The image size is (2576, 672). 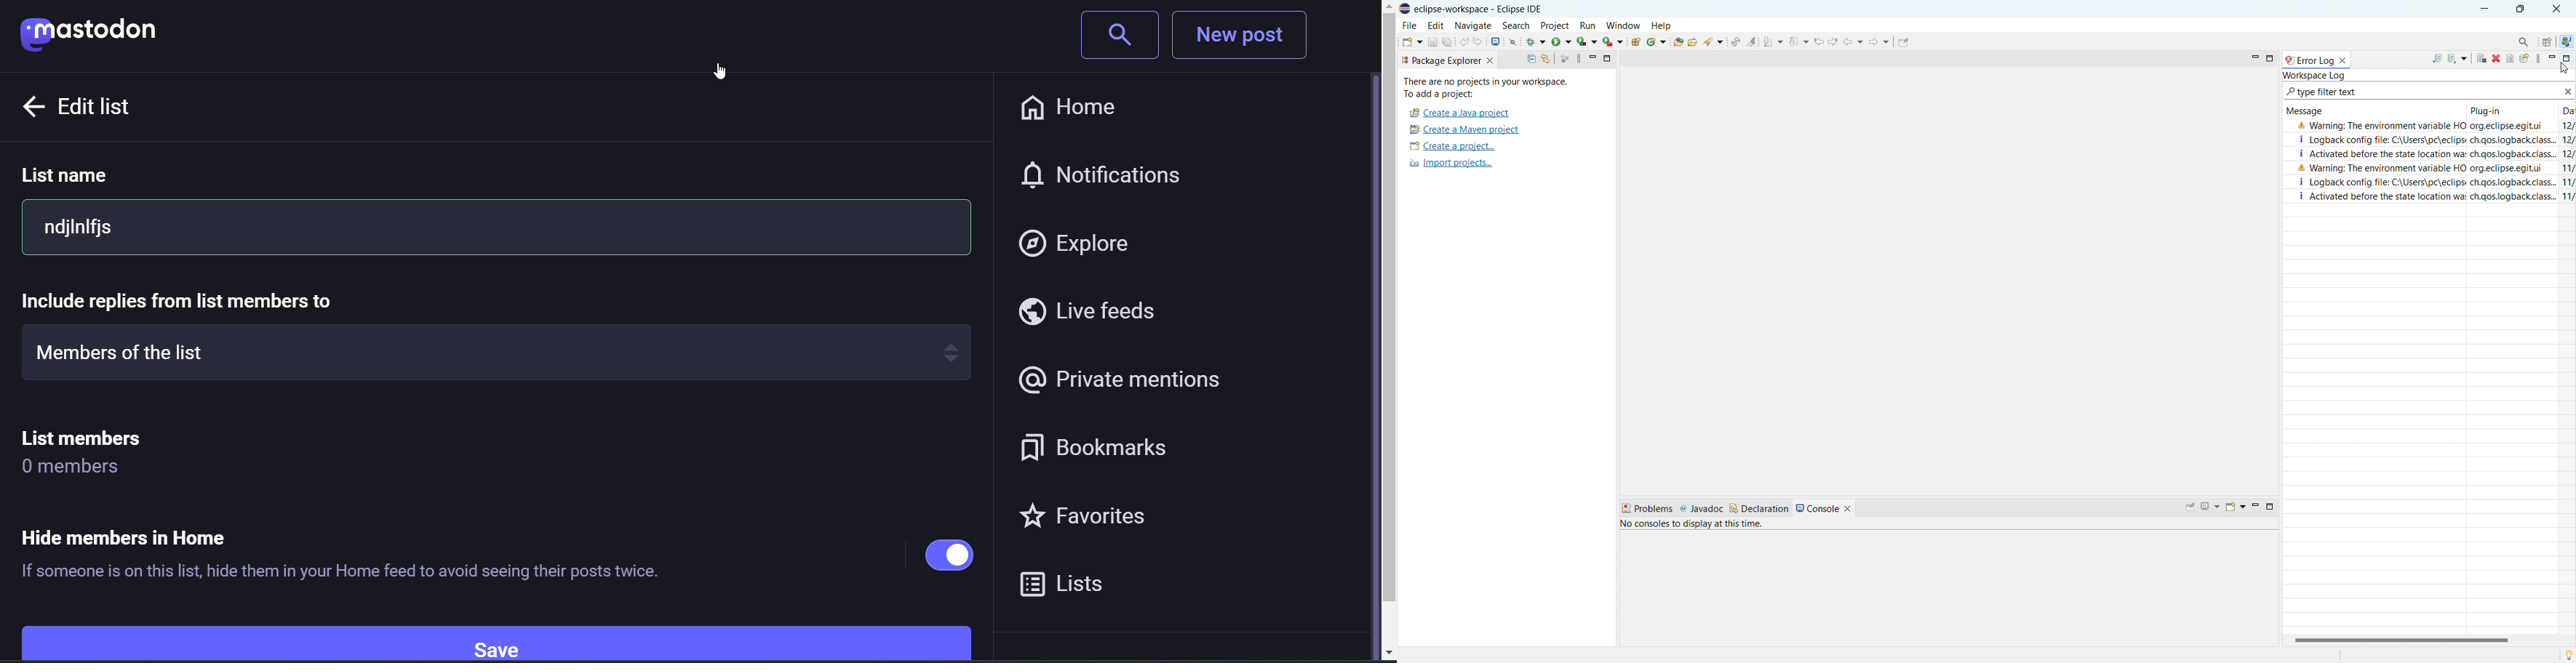 What do you see at coordinates (2270, 57) in the screenshot?
I see `maximise` at bounding box center [2270, 57].